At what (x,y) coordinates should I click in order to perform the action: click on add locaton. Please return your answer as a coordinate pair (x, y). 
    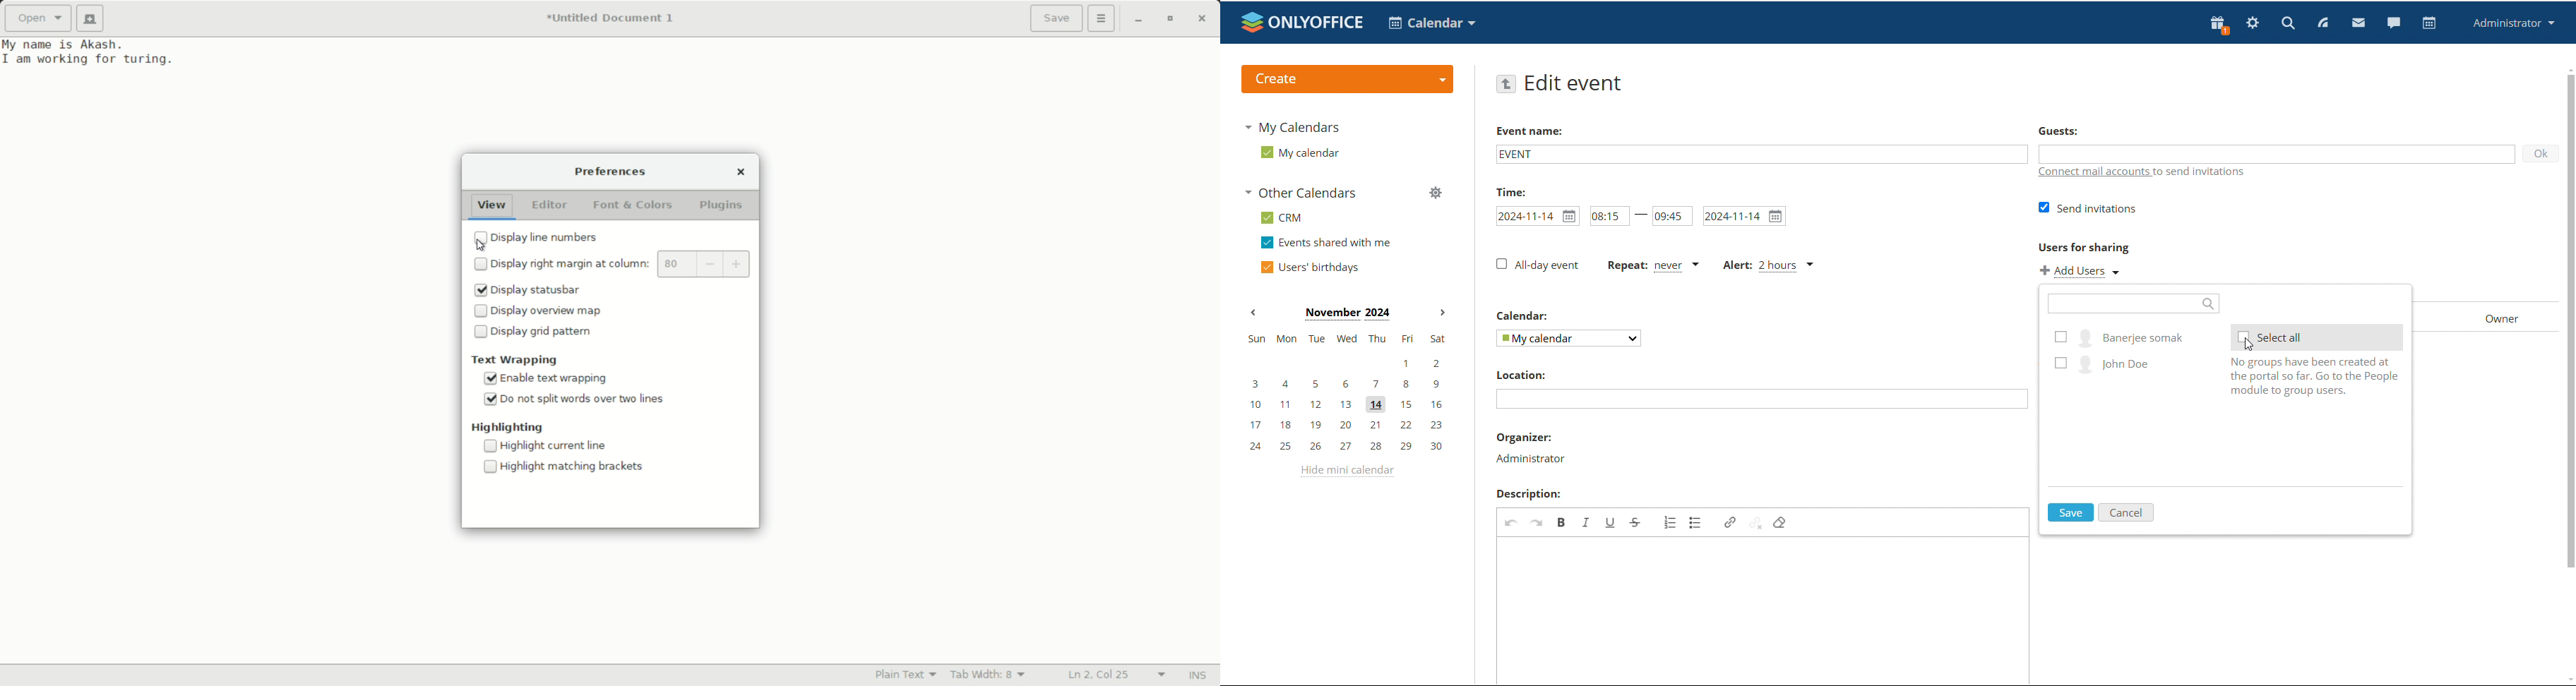
    Looking at the image, I should click on (1762, 399).